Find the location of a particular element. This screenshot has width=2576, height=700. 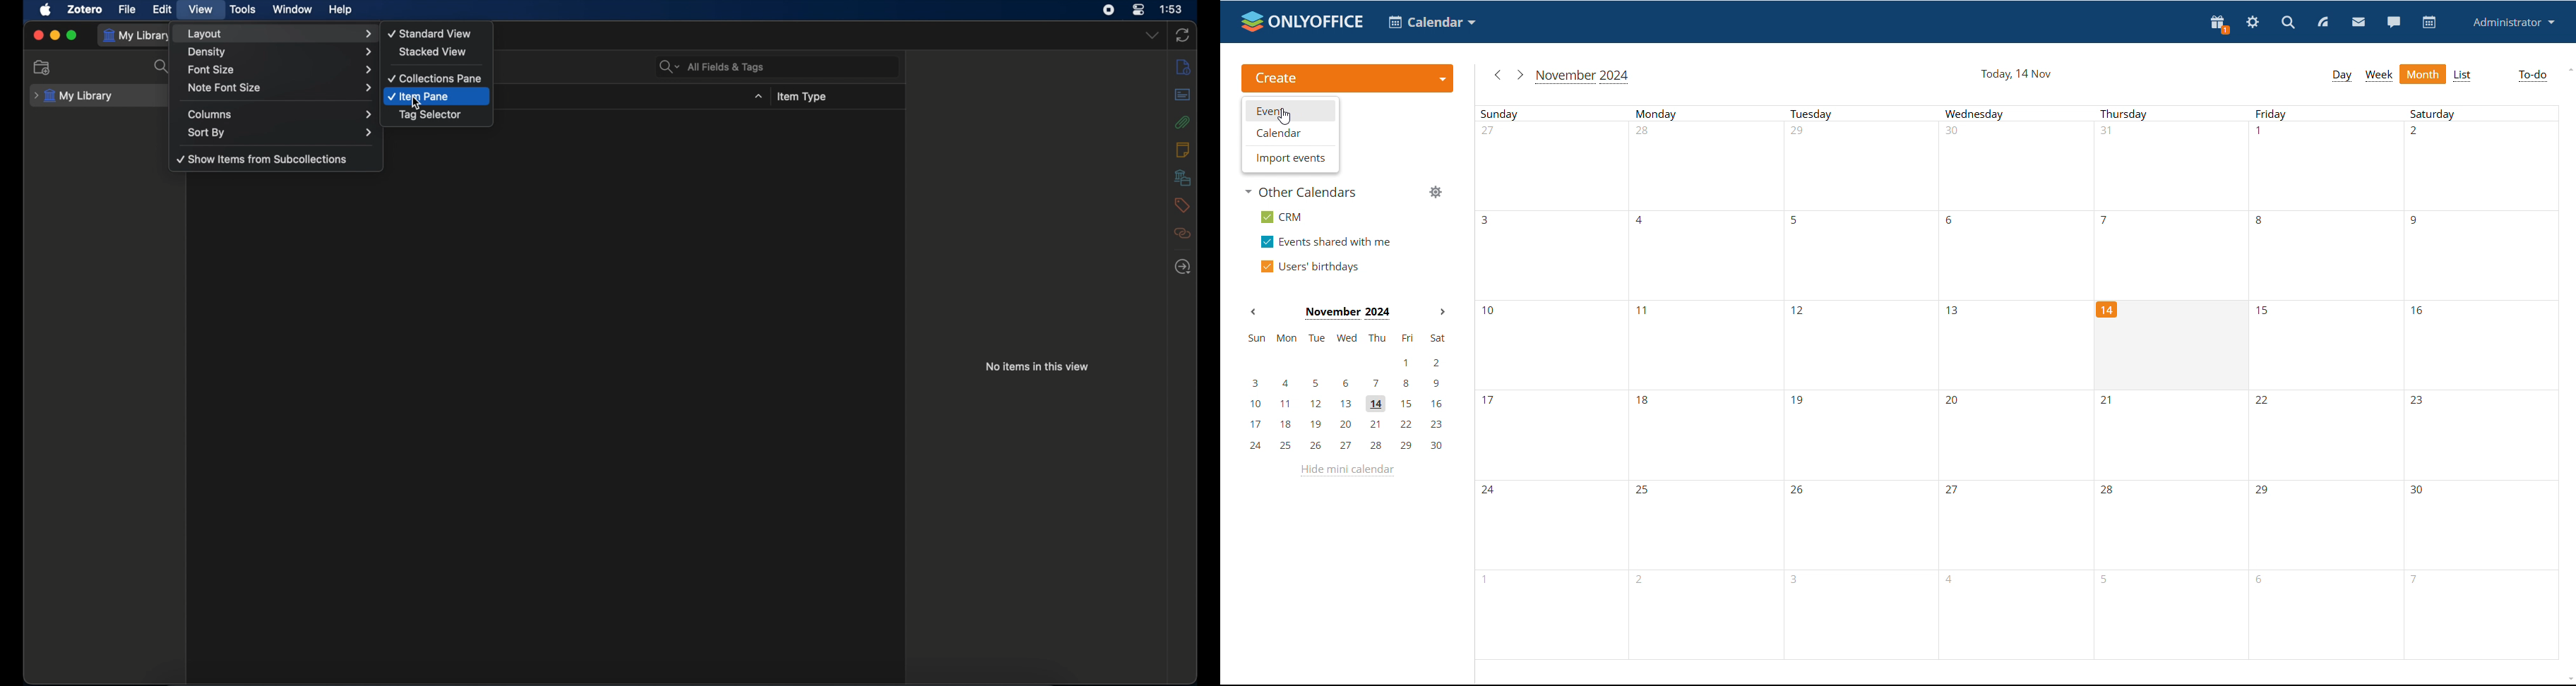

time is located at coordinates (1171, 8).